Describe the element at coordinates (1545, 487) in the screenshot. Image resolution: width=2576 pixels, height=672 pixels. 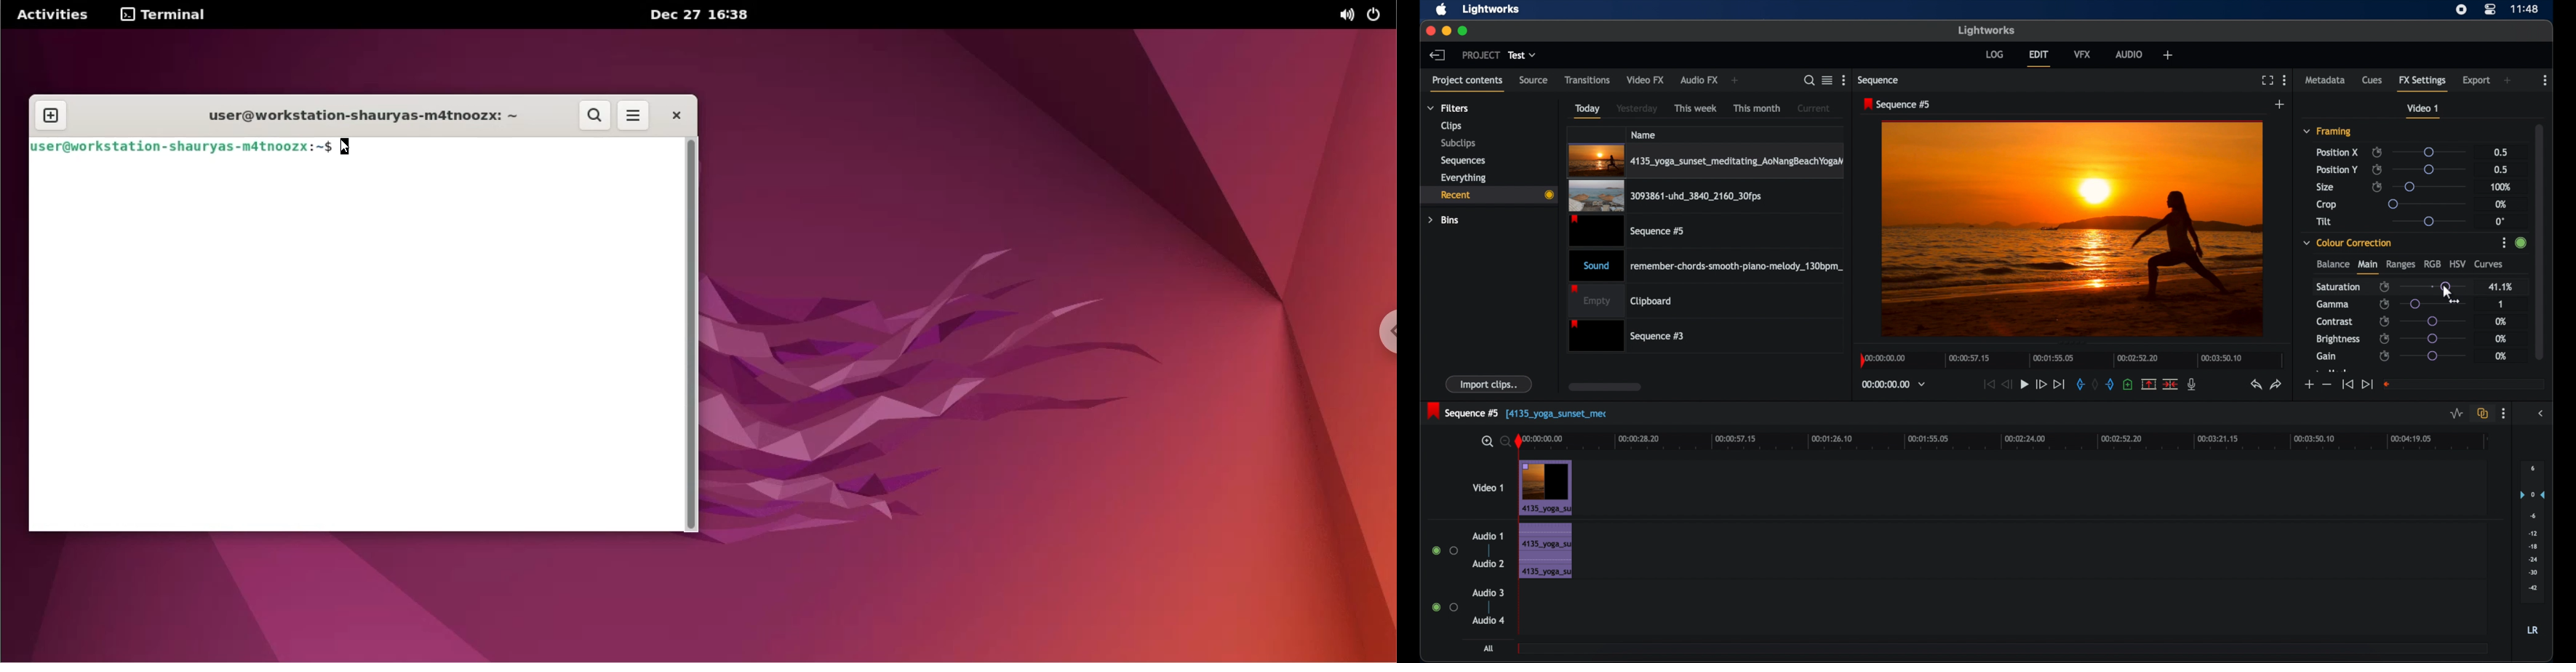
I see `video` at that location.